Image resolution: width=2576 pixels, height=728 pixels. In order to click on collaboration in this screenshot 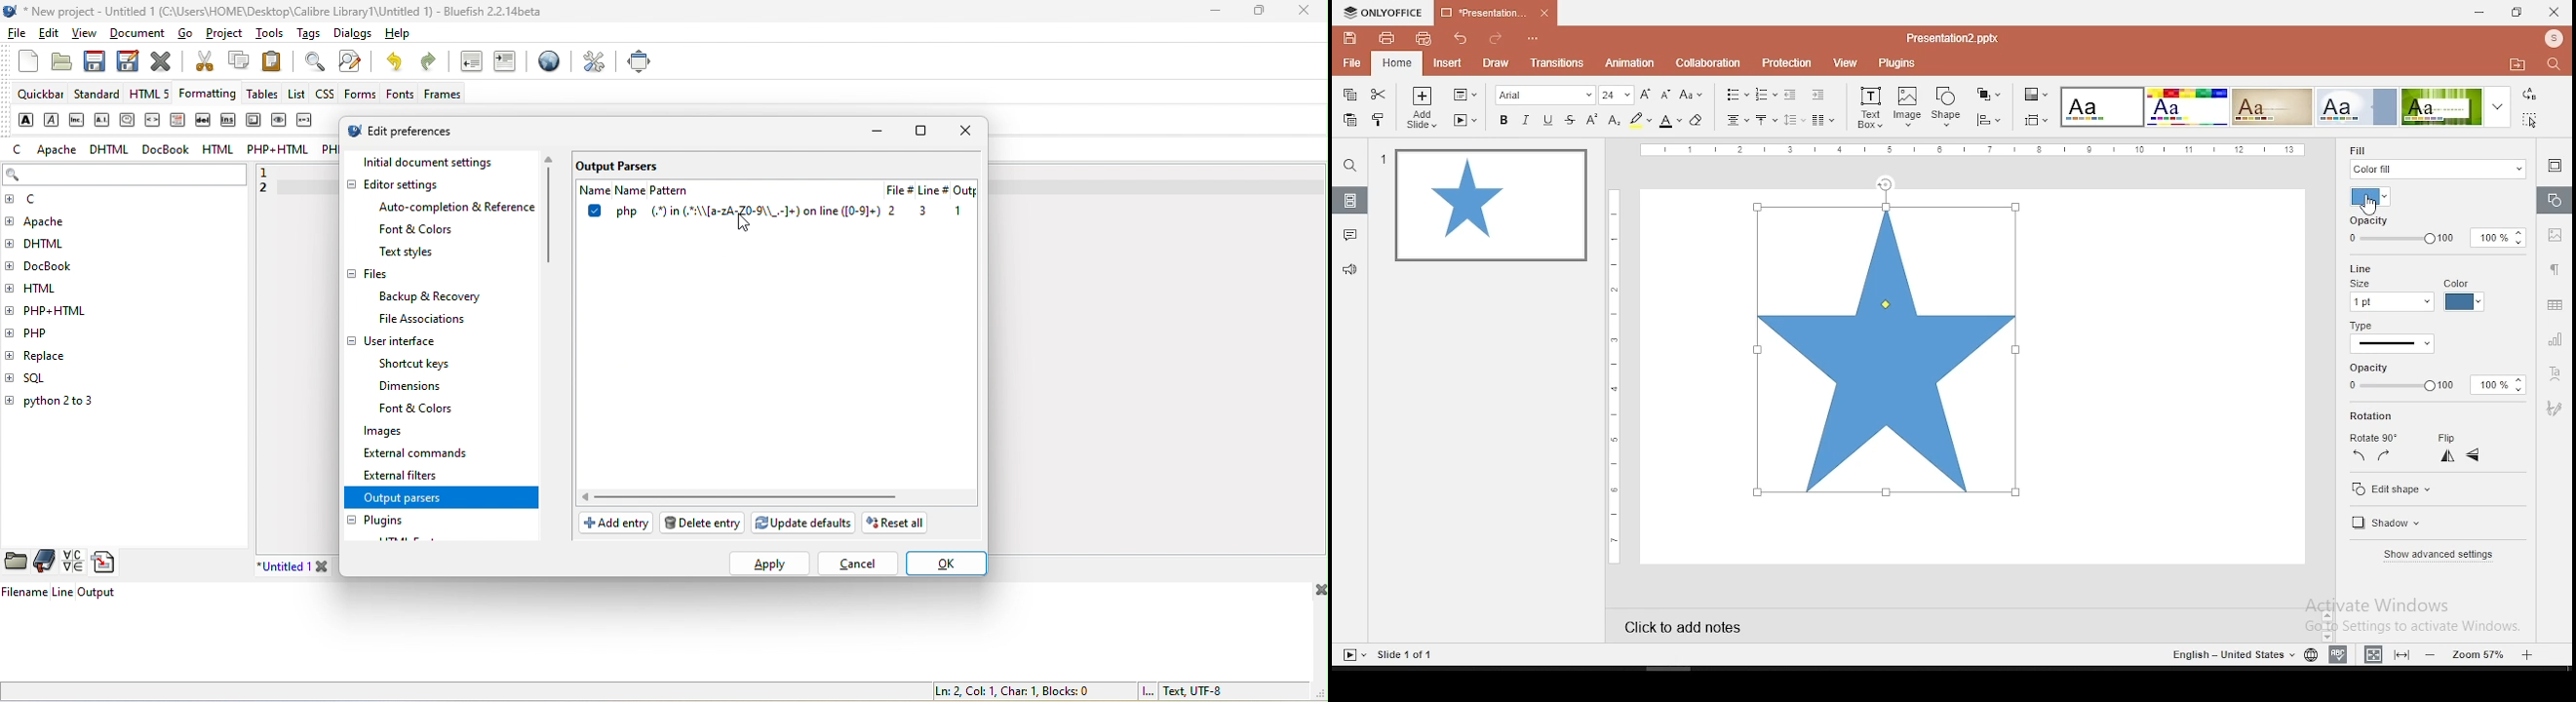, I will do `click(1707, 62)`.